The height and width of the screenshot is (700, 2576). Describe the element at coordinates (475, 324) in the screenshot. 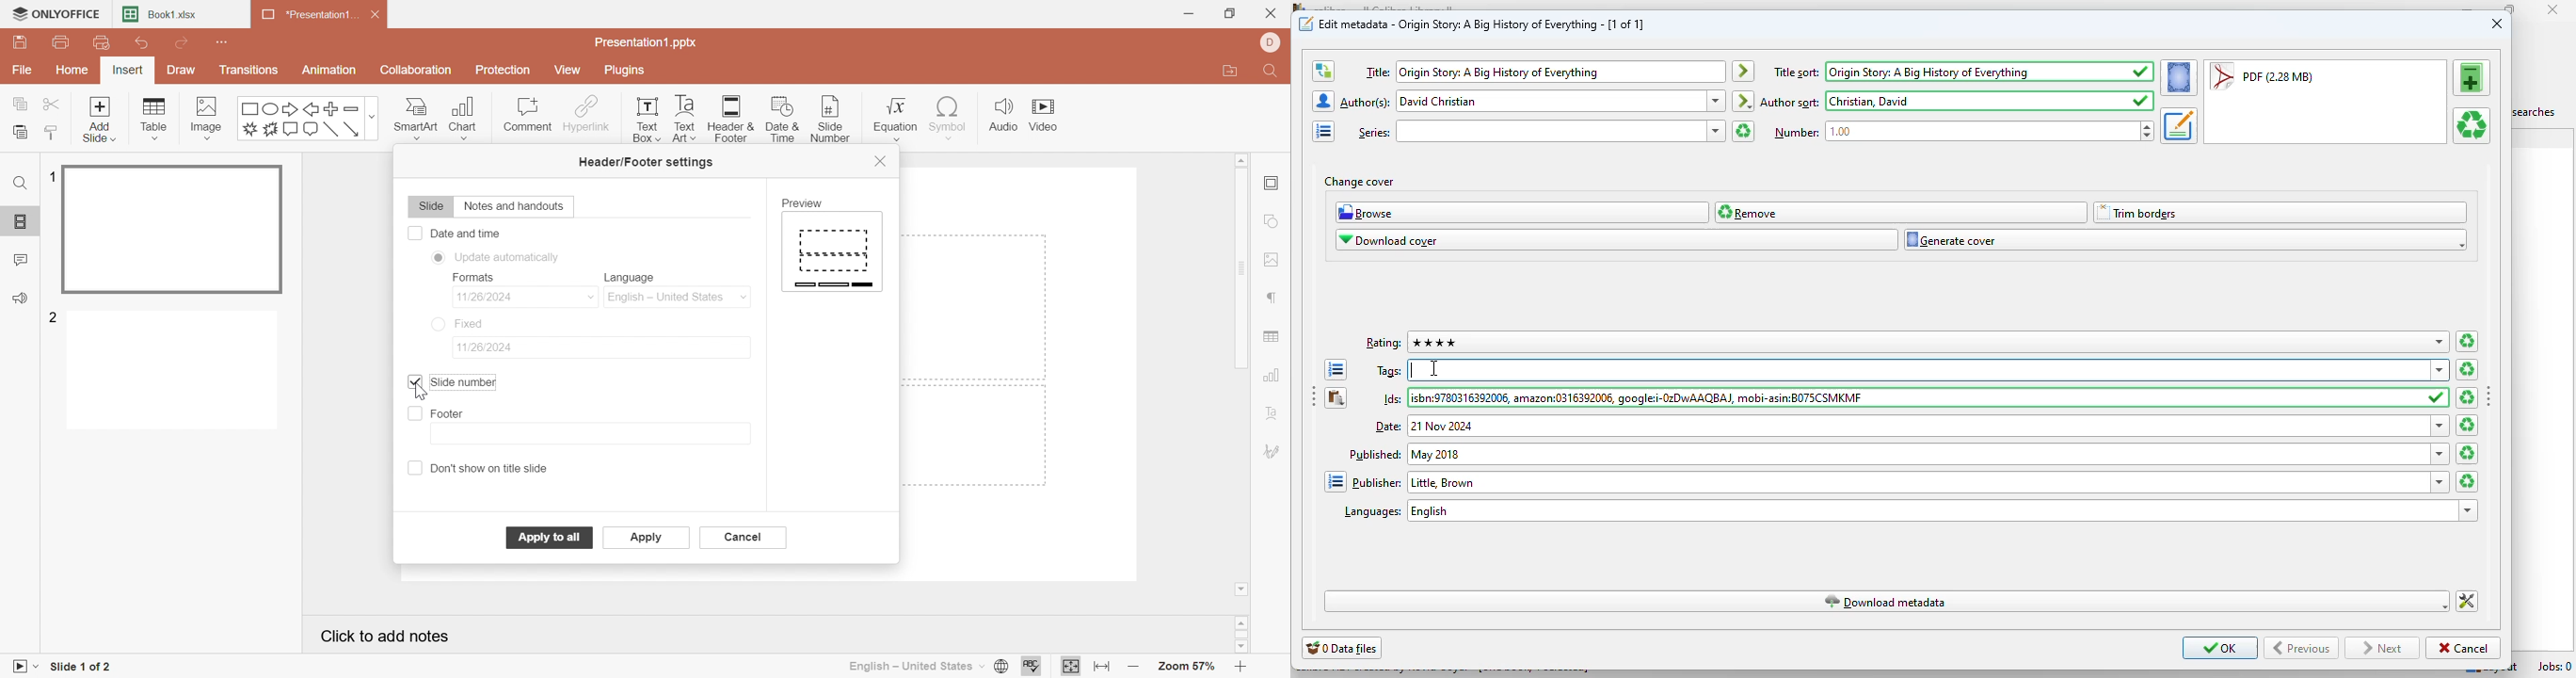

I see `Fixed` at that location.